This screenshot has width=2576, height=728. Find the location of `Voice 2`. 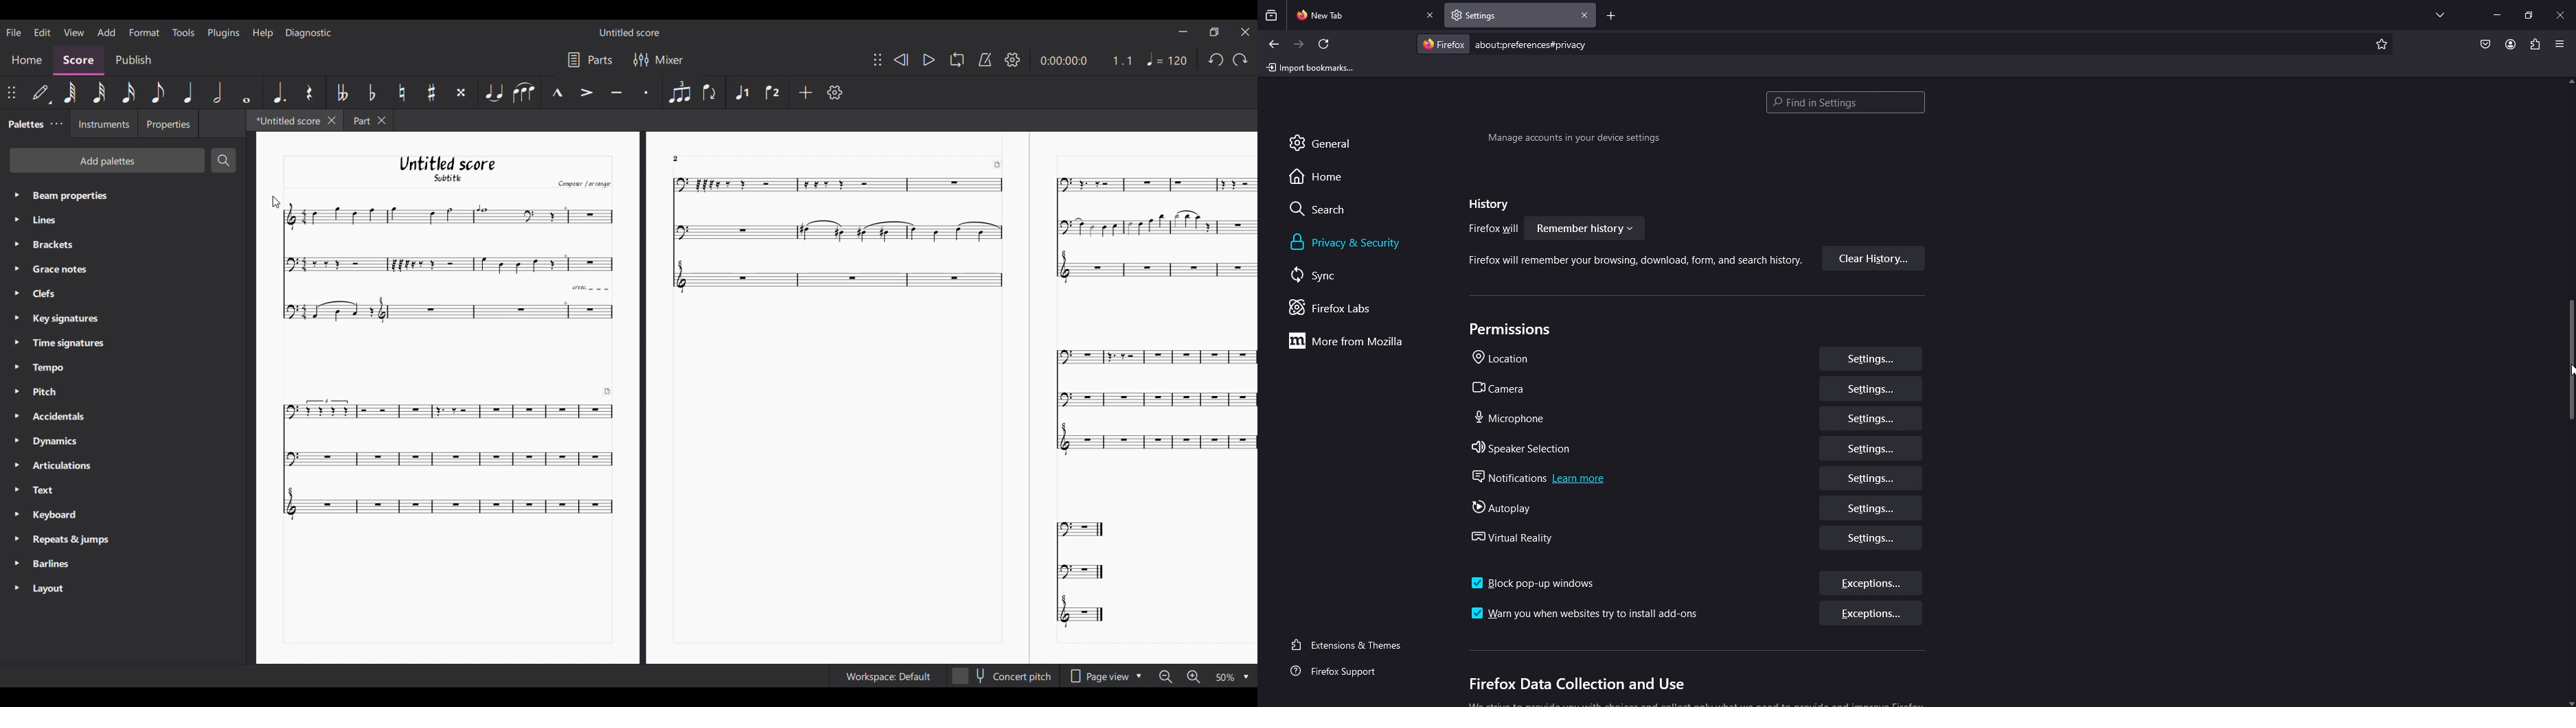

Voice 2 is located at coordinates (771, 92).